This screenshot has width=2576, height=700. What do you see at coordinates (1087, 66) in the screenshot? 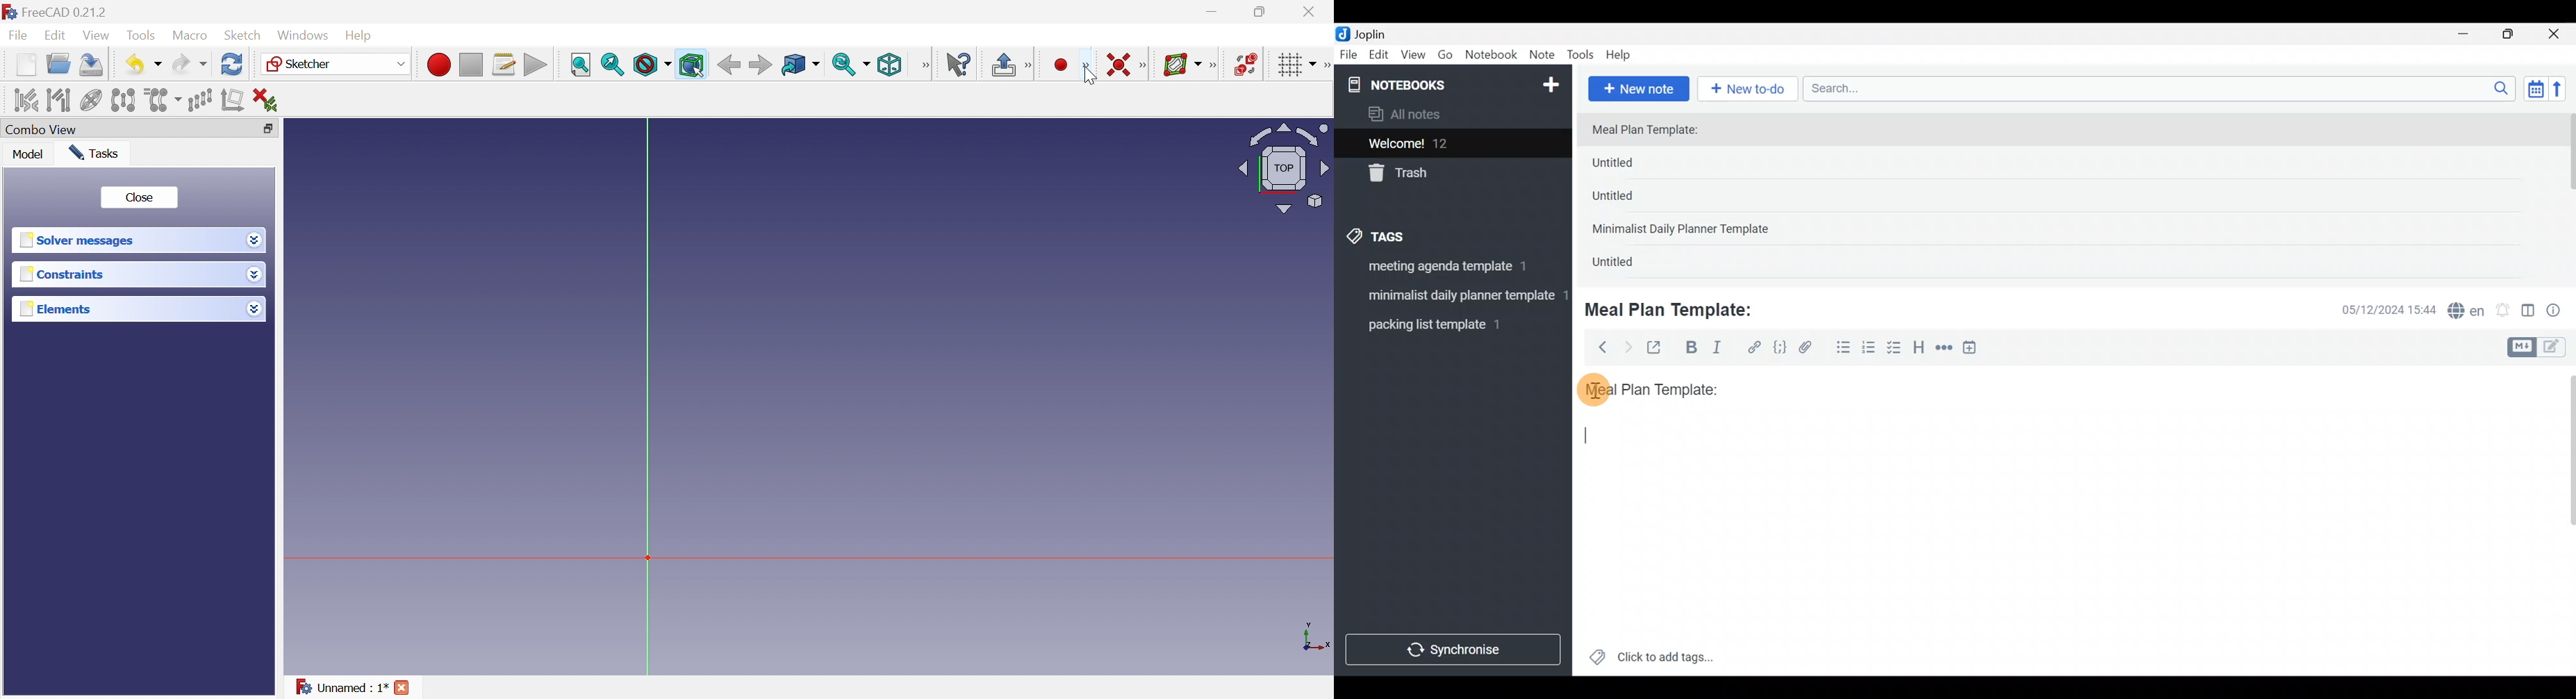
I see `[Sketcher geometries]` at bounding box center [1087, 66].